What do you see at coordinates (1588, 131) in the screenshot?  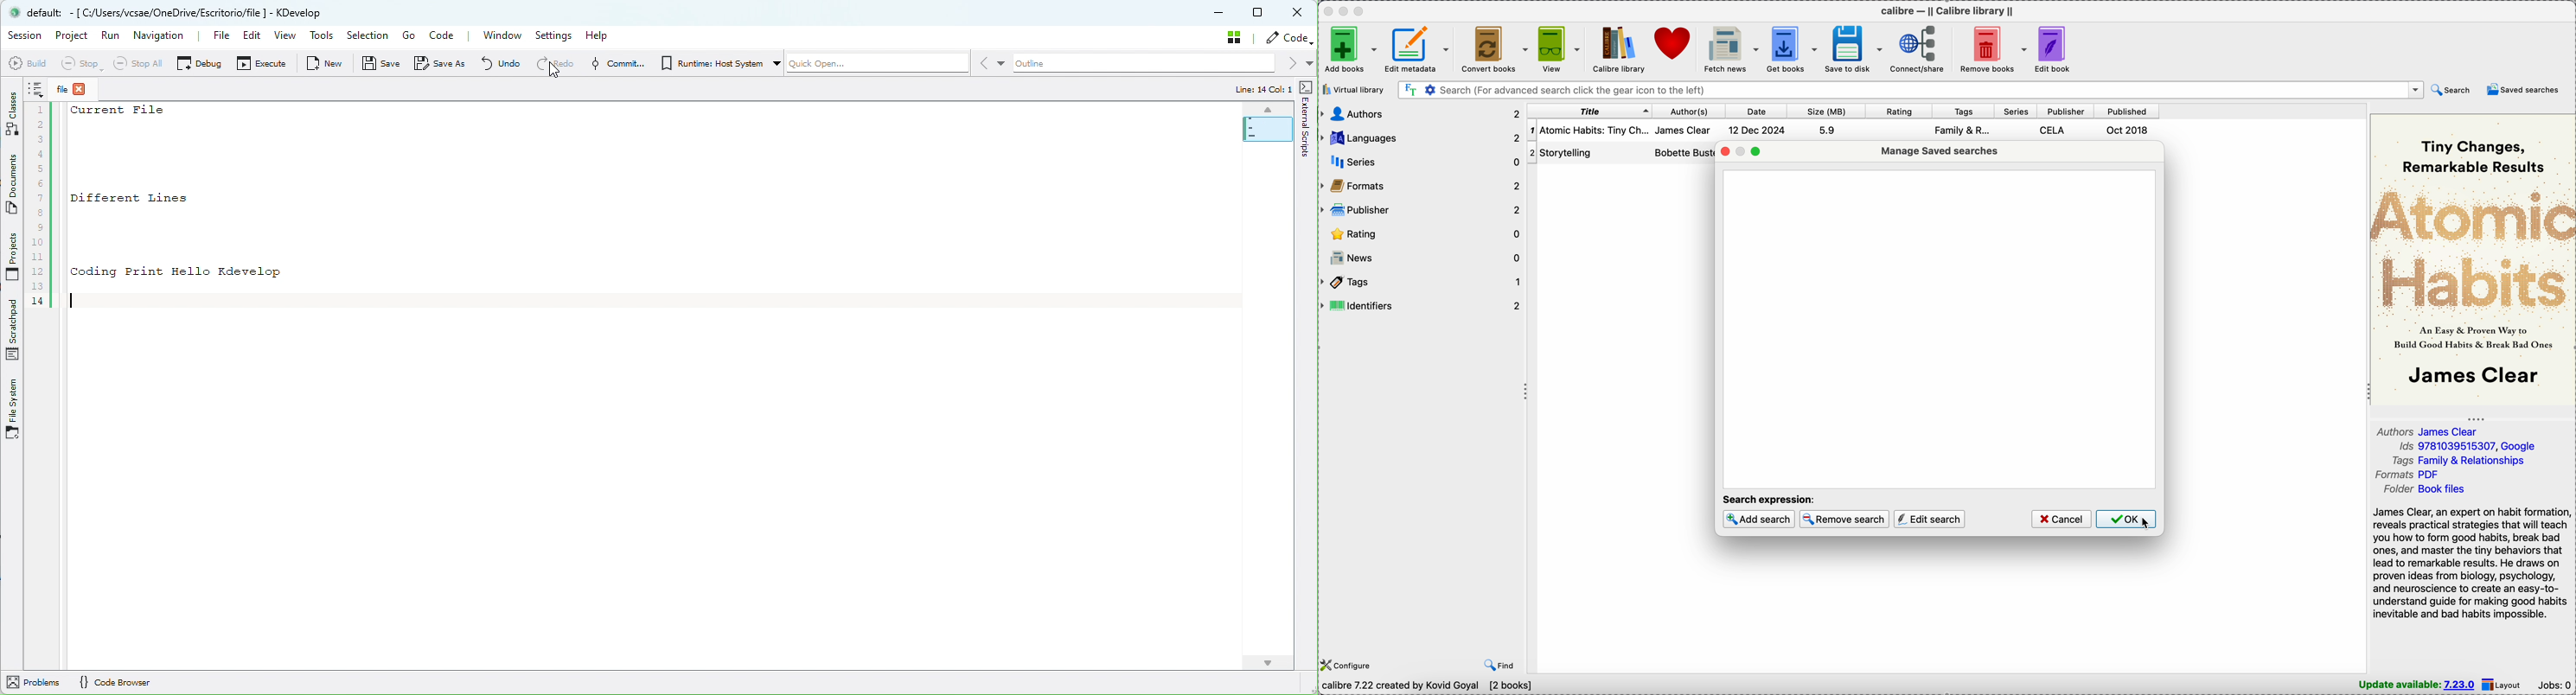 I see `atomic habits` at bounding box center [1588, 131].